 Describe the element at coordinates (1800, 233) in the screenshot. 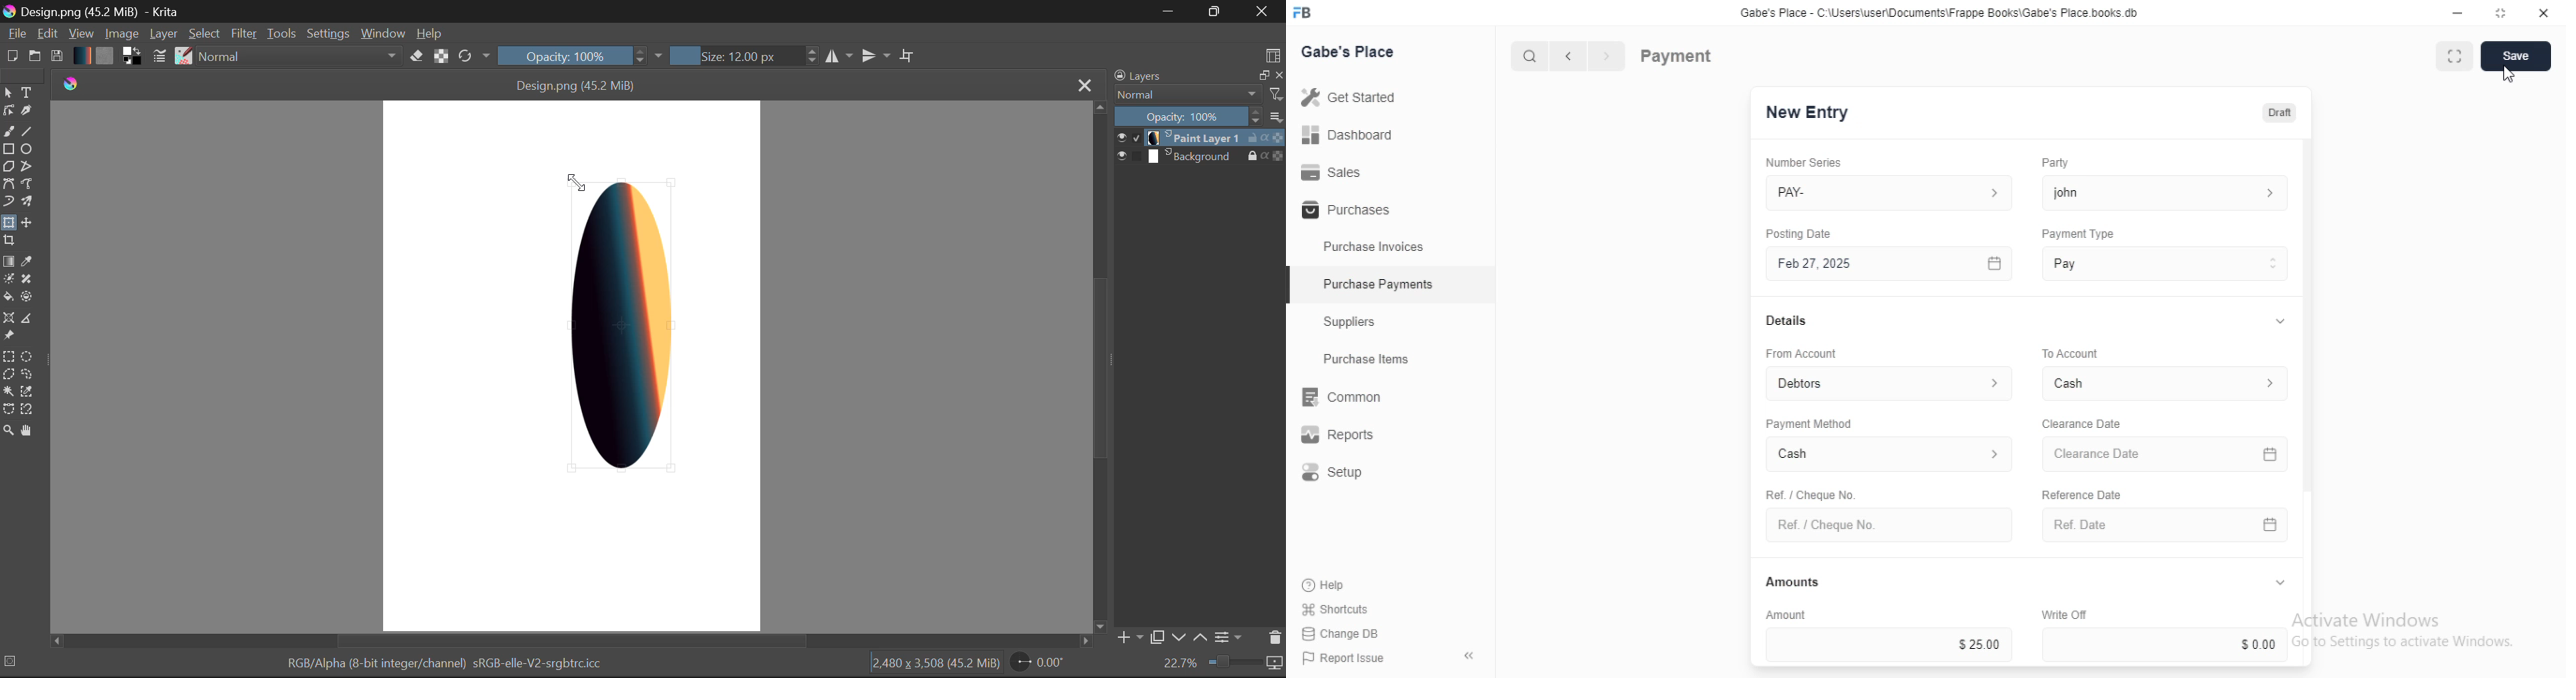

I see `Posting Date` at that location.